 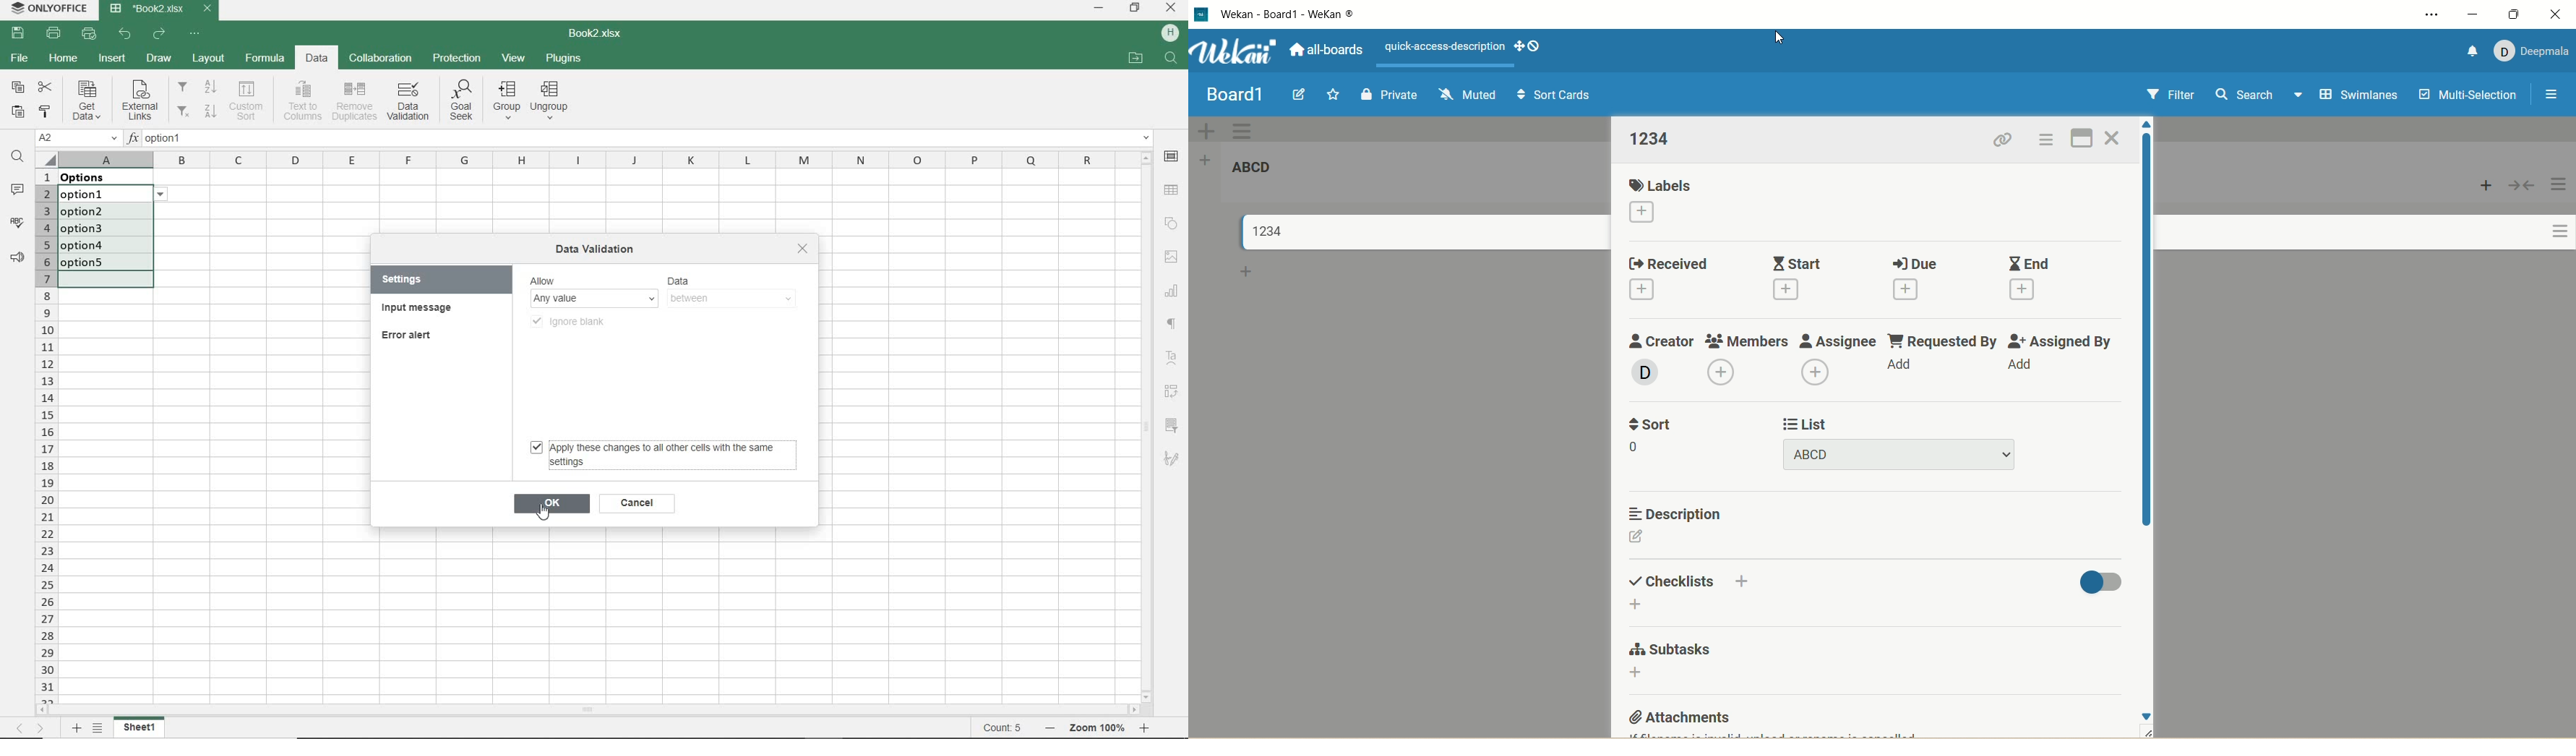 I want to click on ERROR ALERT, so click(x=410, y=336).